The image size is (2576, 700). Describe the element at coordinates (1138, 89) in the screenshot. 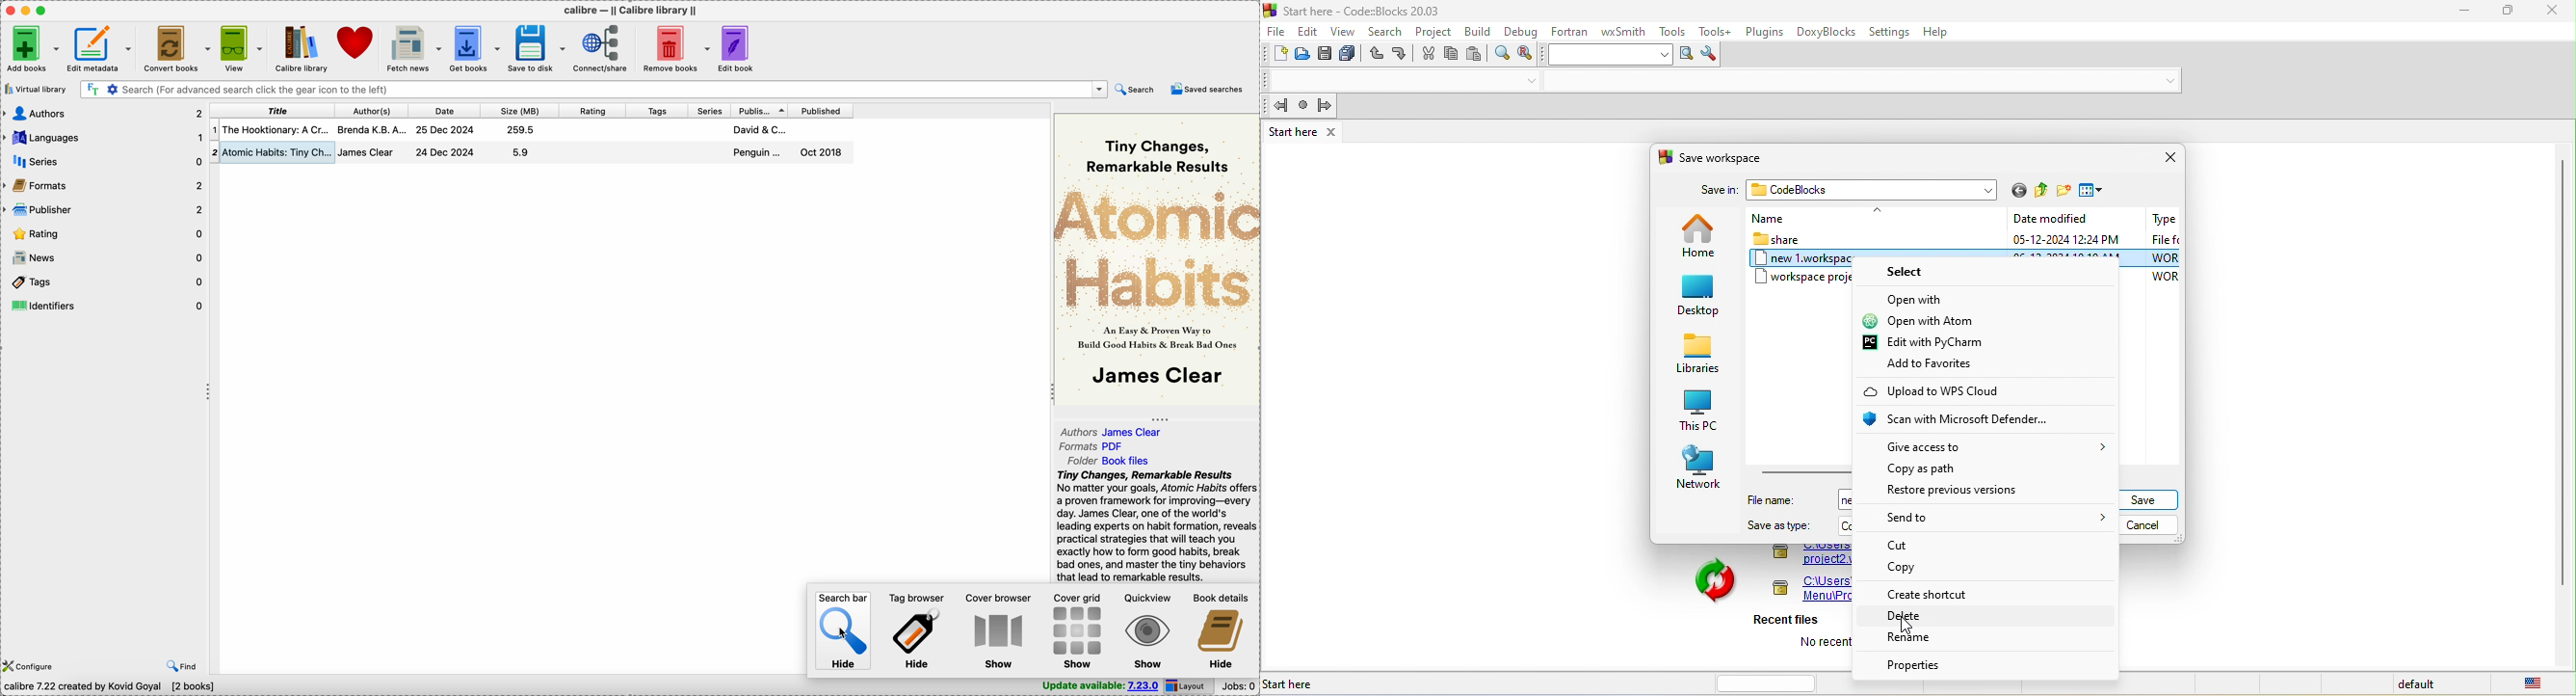

I see `search` at that location.